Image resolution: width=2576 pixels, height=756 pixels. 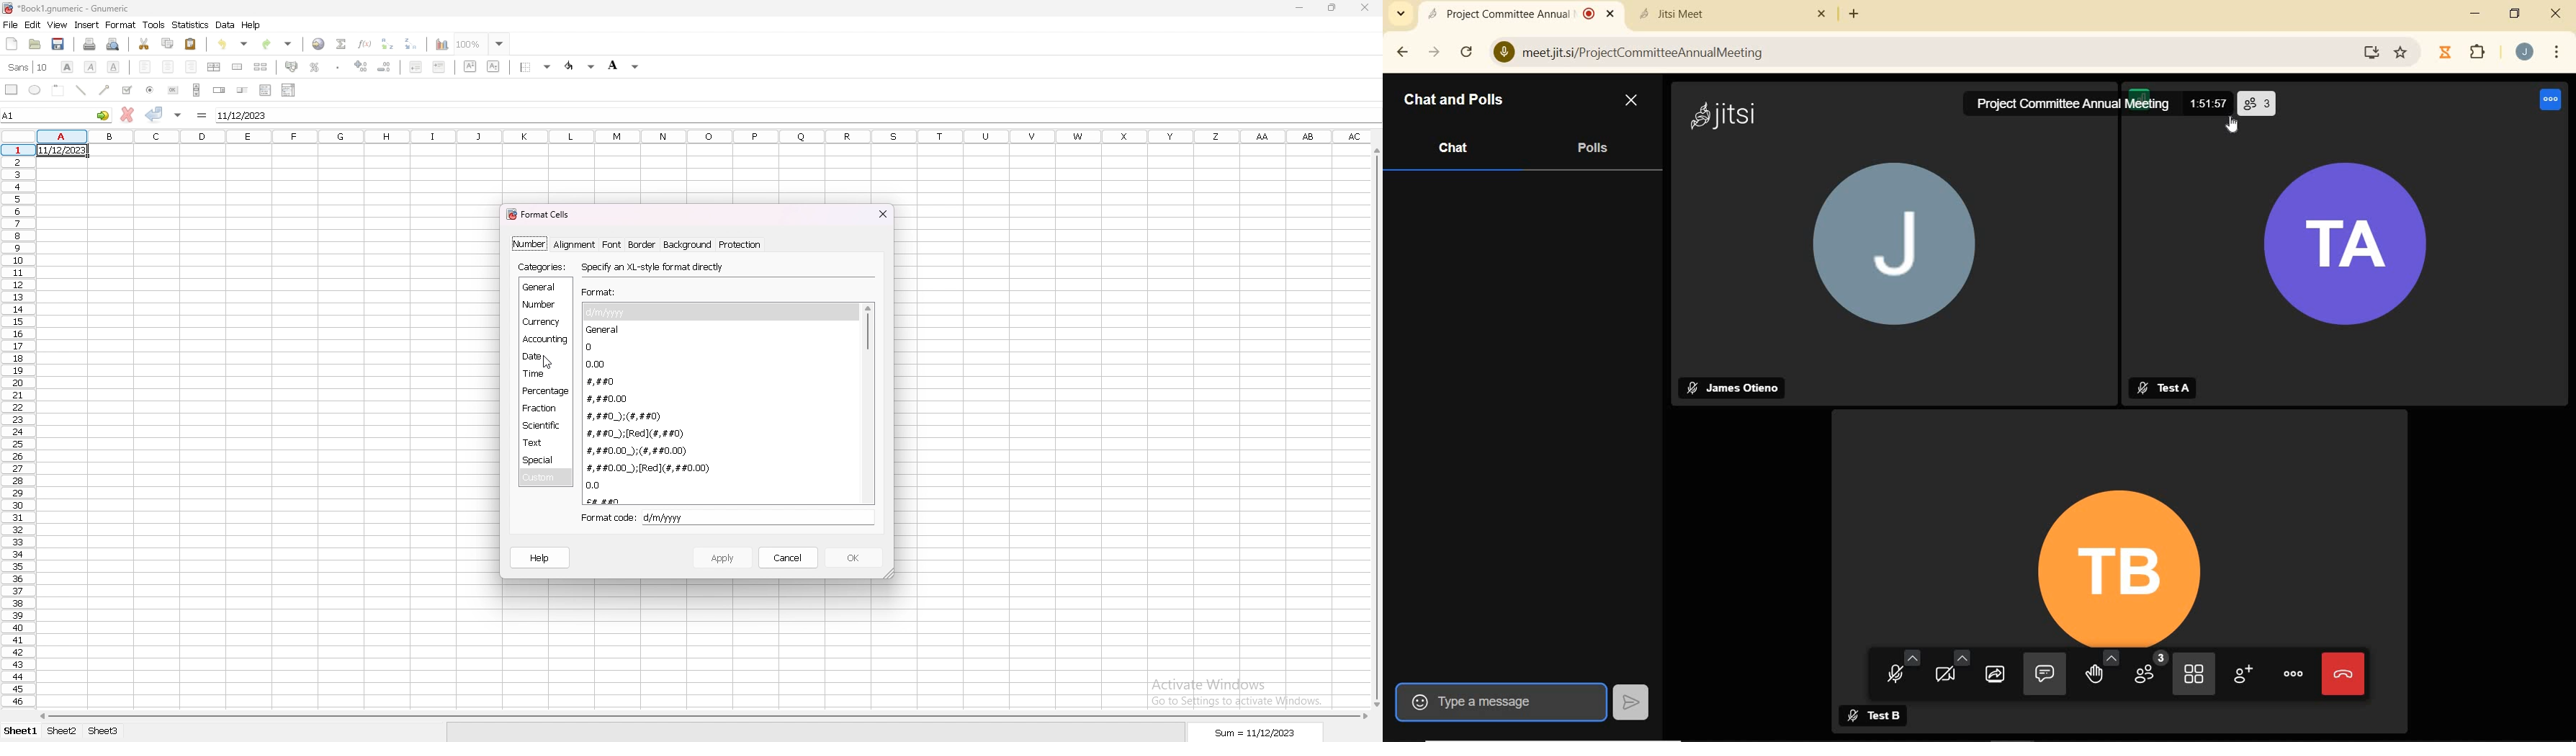 I want to click on type a message, so click(x=1501, y=701).